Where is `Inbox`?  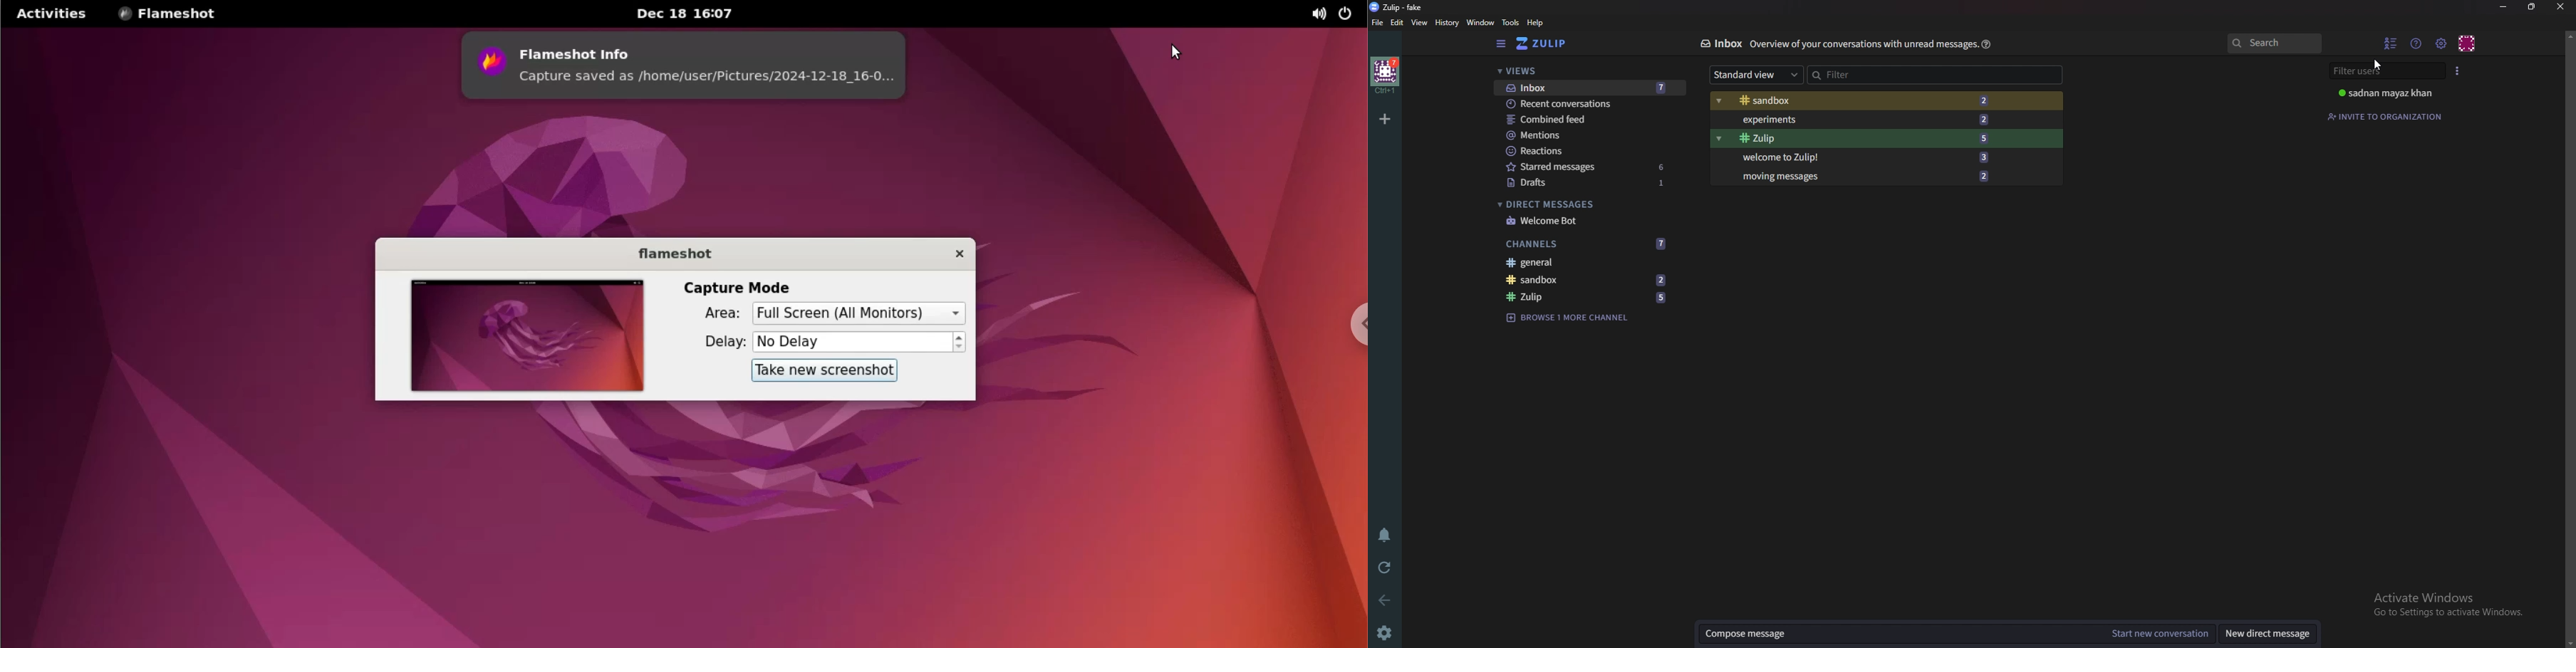
Inbox is located at coordinates (1717, 43).